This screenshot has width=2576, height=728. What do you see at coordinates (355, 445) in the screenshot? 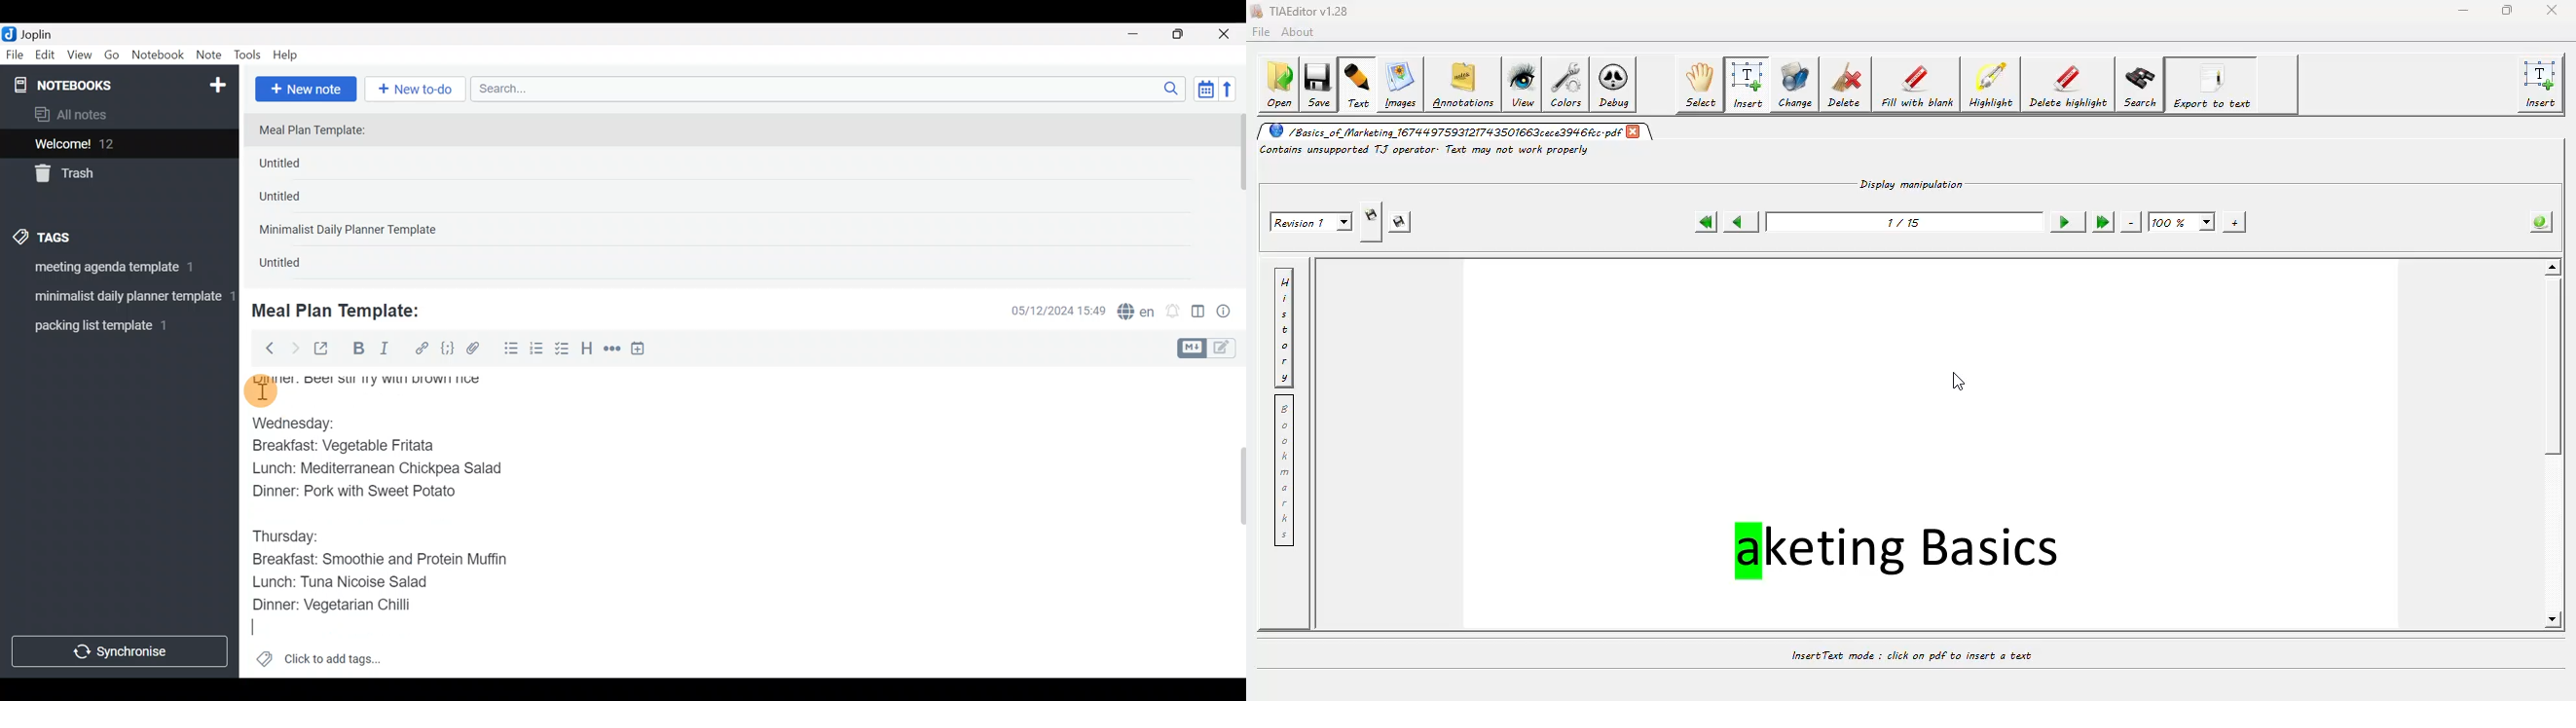
I see `Breakfast: Vegetable Fritata` at bounding box center [355, 445].